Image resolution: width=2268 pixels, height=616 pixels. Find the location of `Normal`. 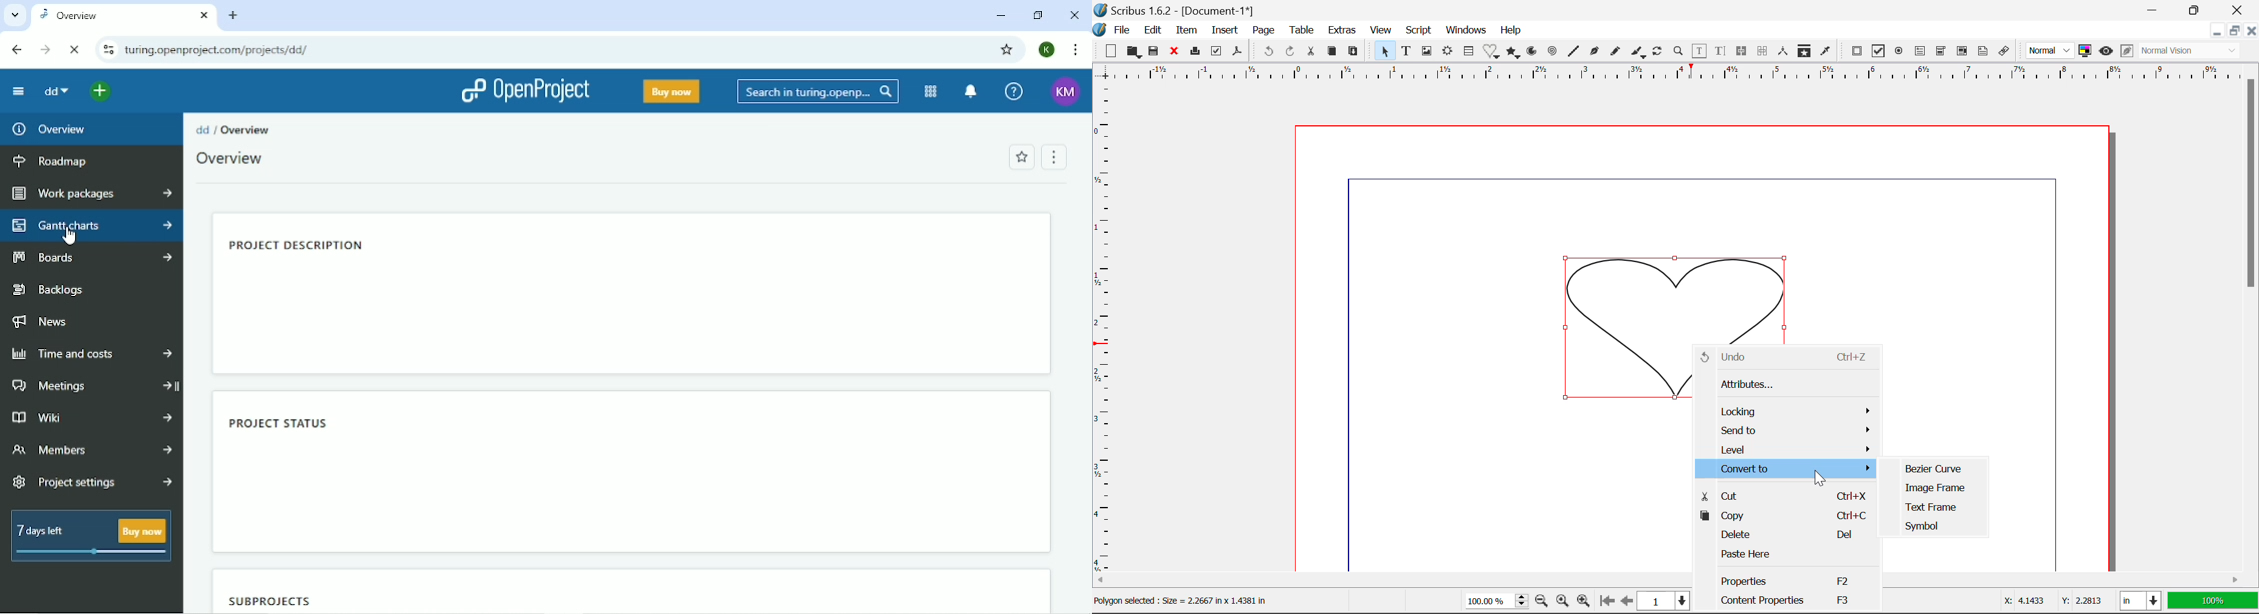

Normal is located at coordinates (2051, 50).